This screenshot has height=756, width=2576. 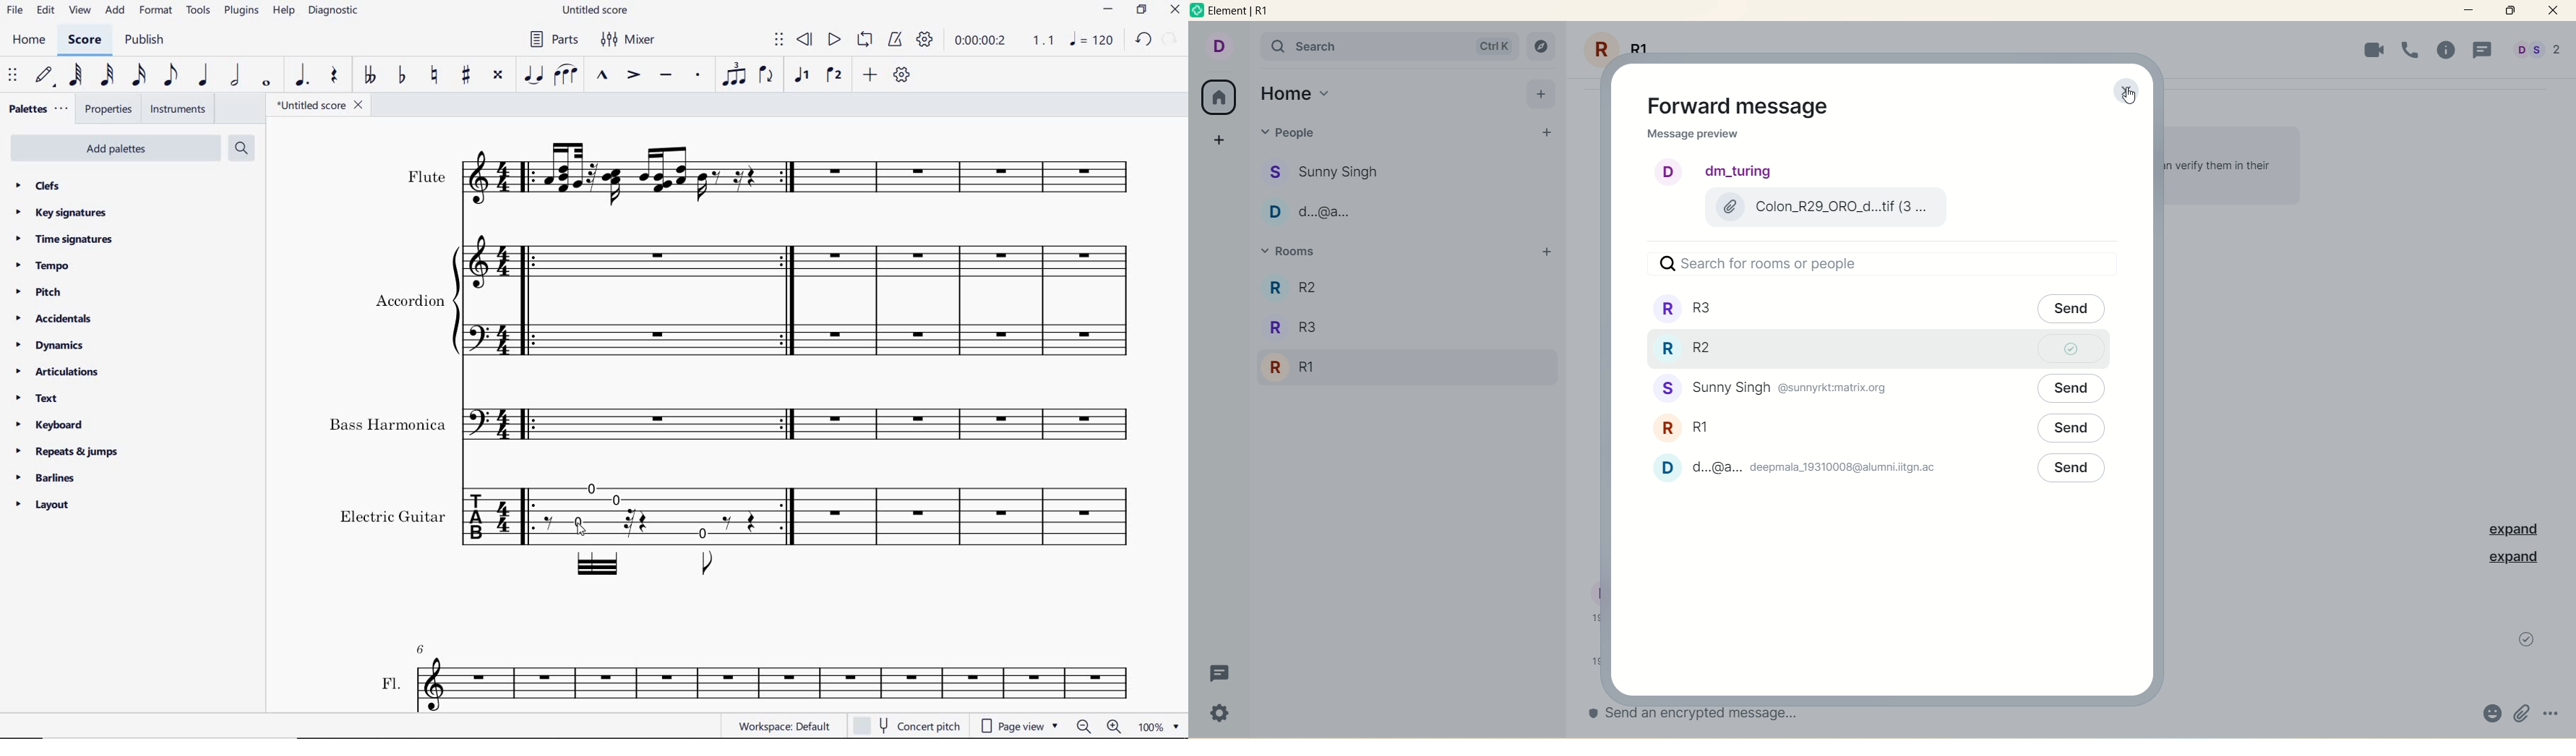 What do you see at coordinates (2512, 558) in the screenshot?
I see `expand` at bounding box center [2512, 558].